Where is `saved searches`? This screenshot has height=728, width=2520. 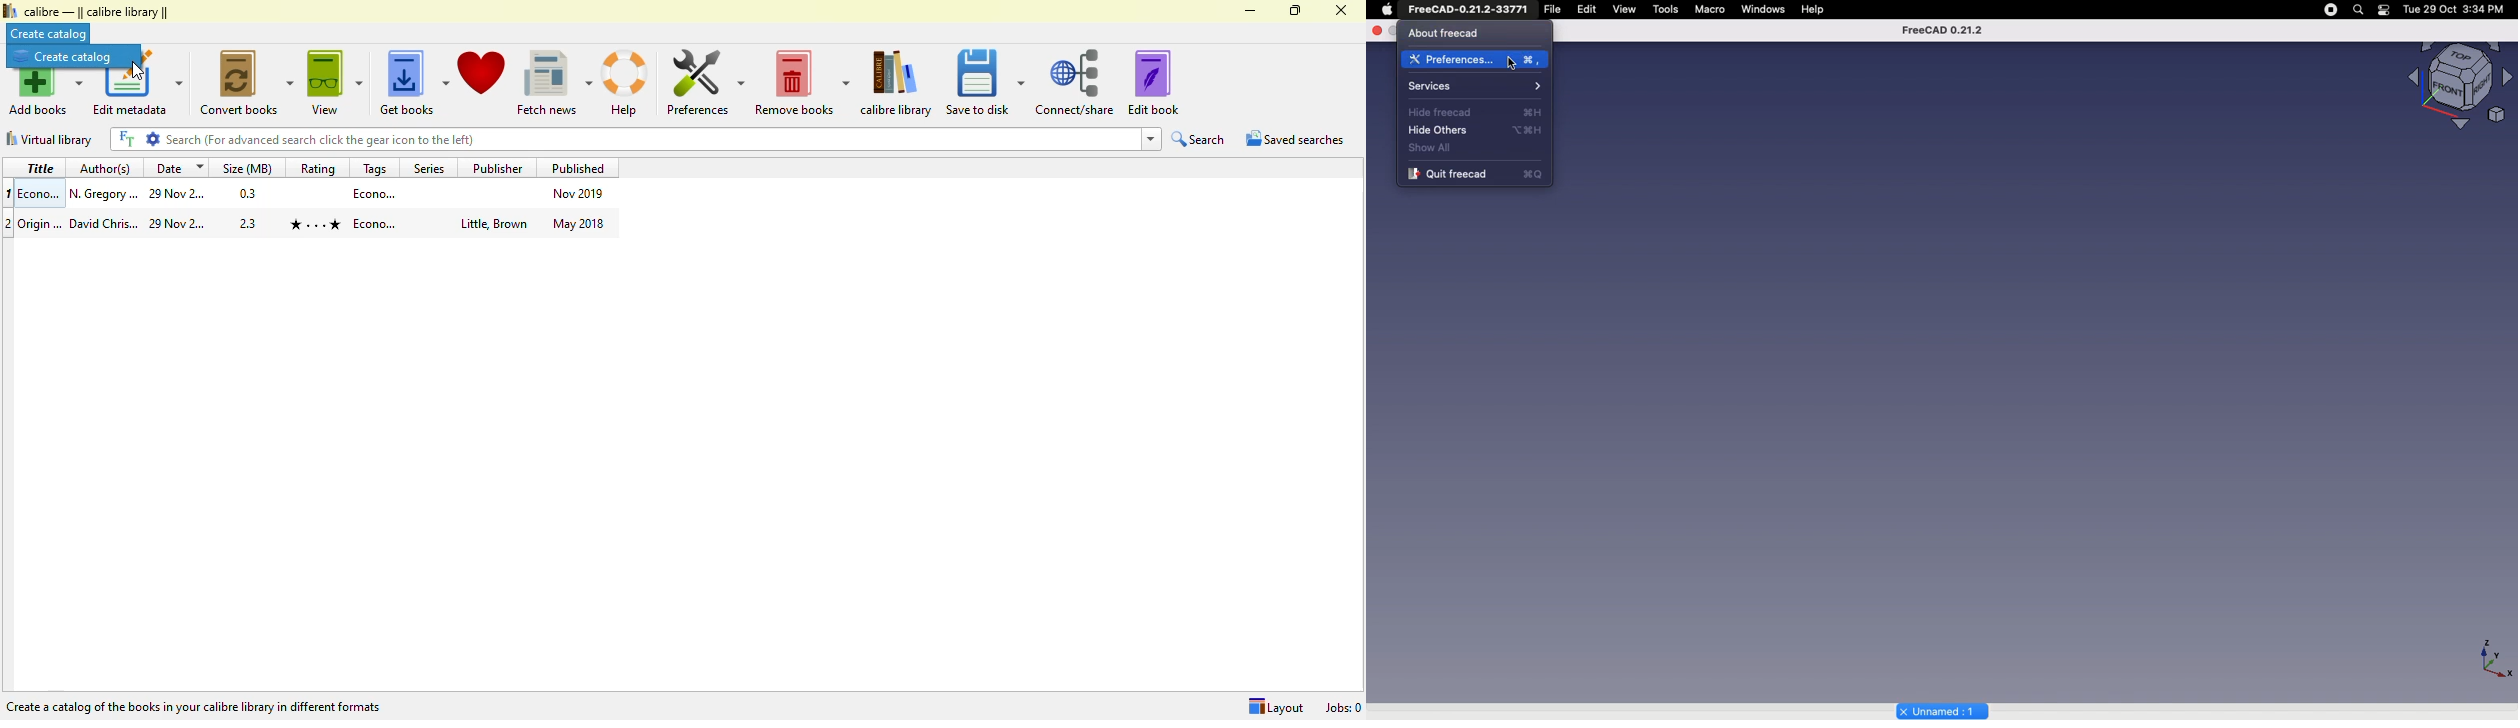 saved searches is located at coordinates (1295, 139).